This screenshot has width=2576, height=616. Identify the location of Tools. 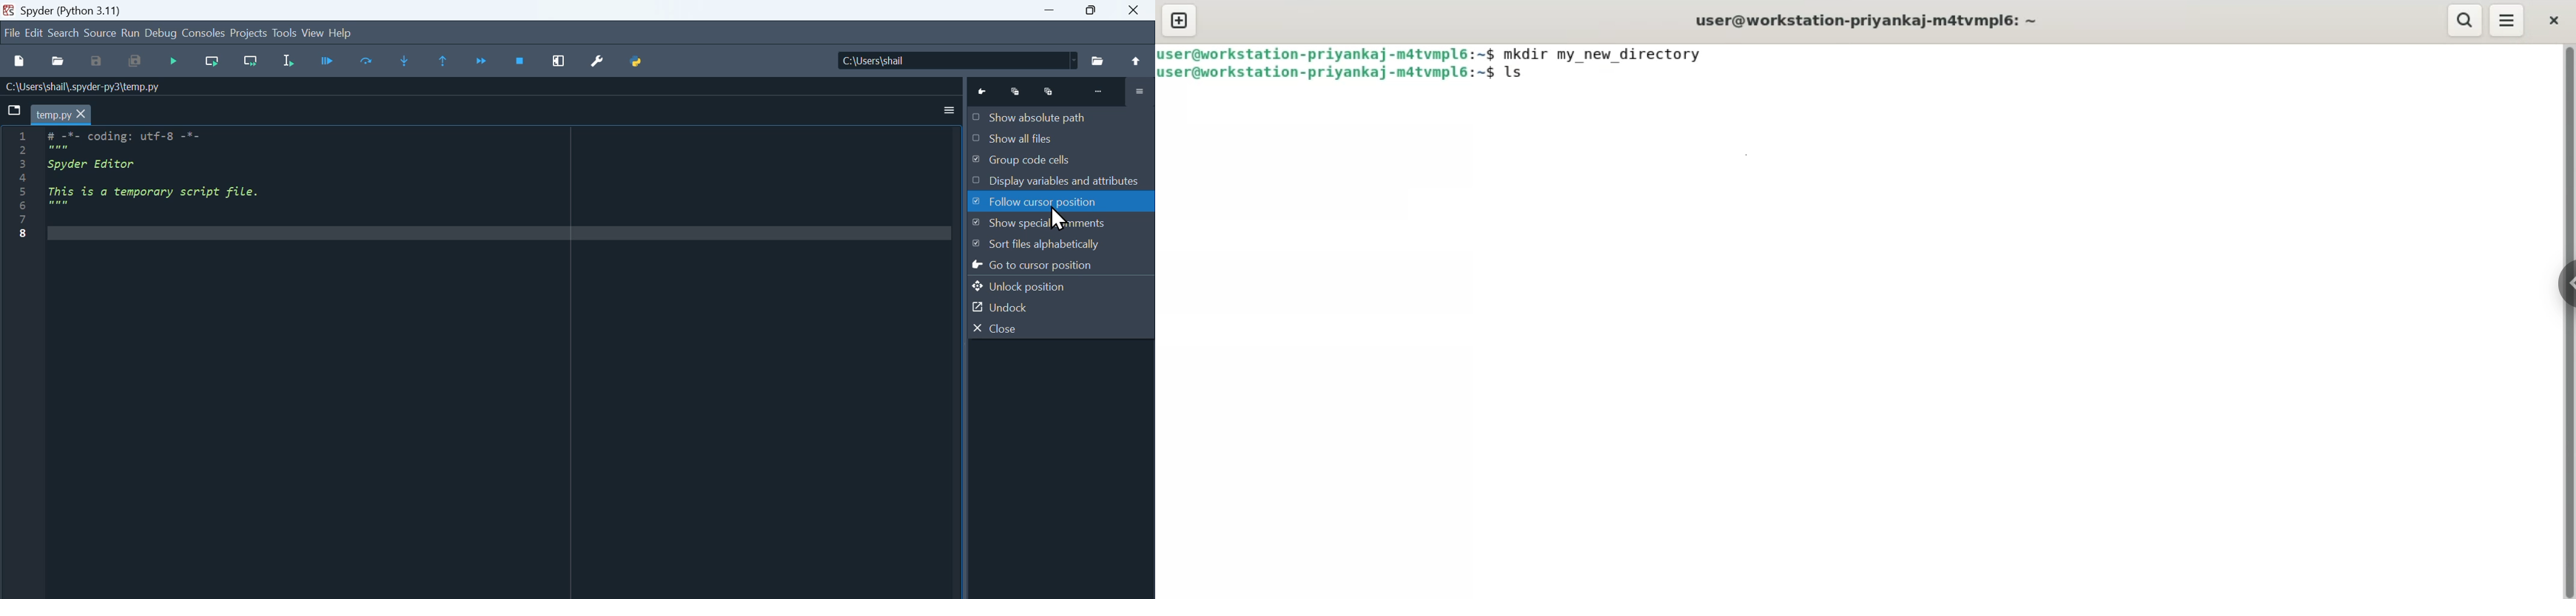
(284, 32).